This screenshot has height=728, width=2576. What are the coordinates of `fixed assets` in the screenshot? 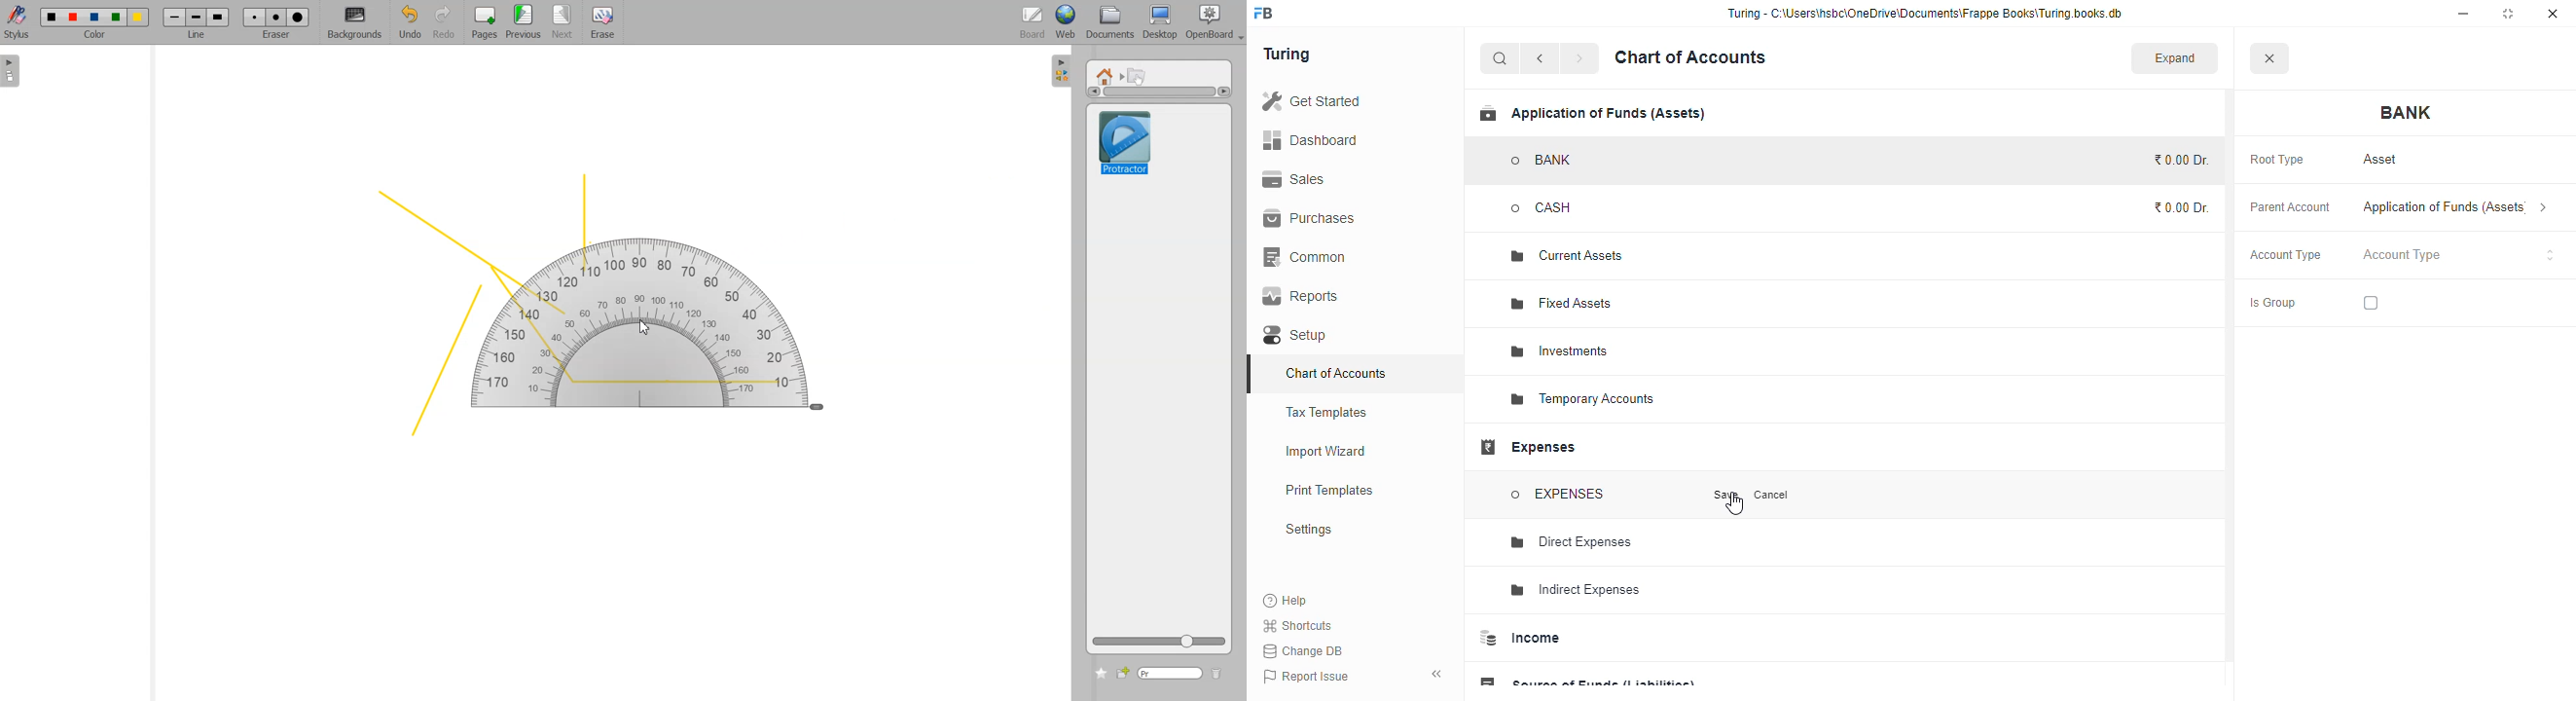 It's located at (1563, 304).